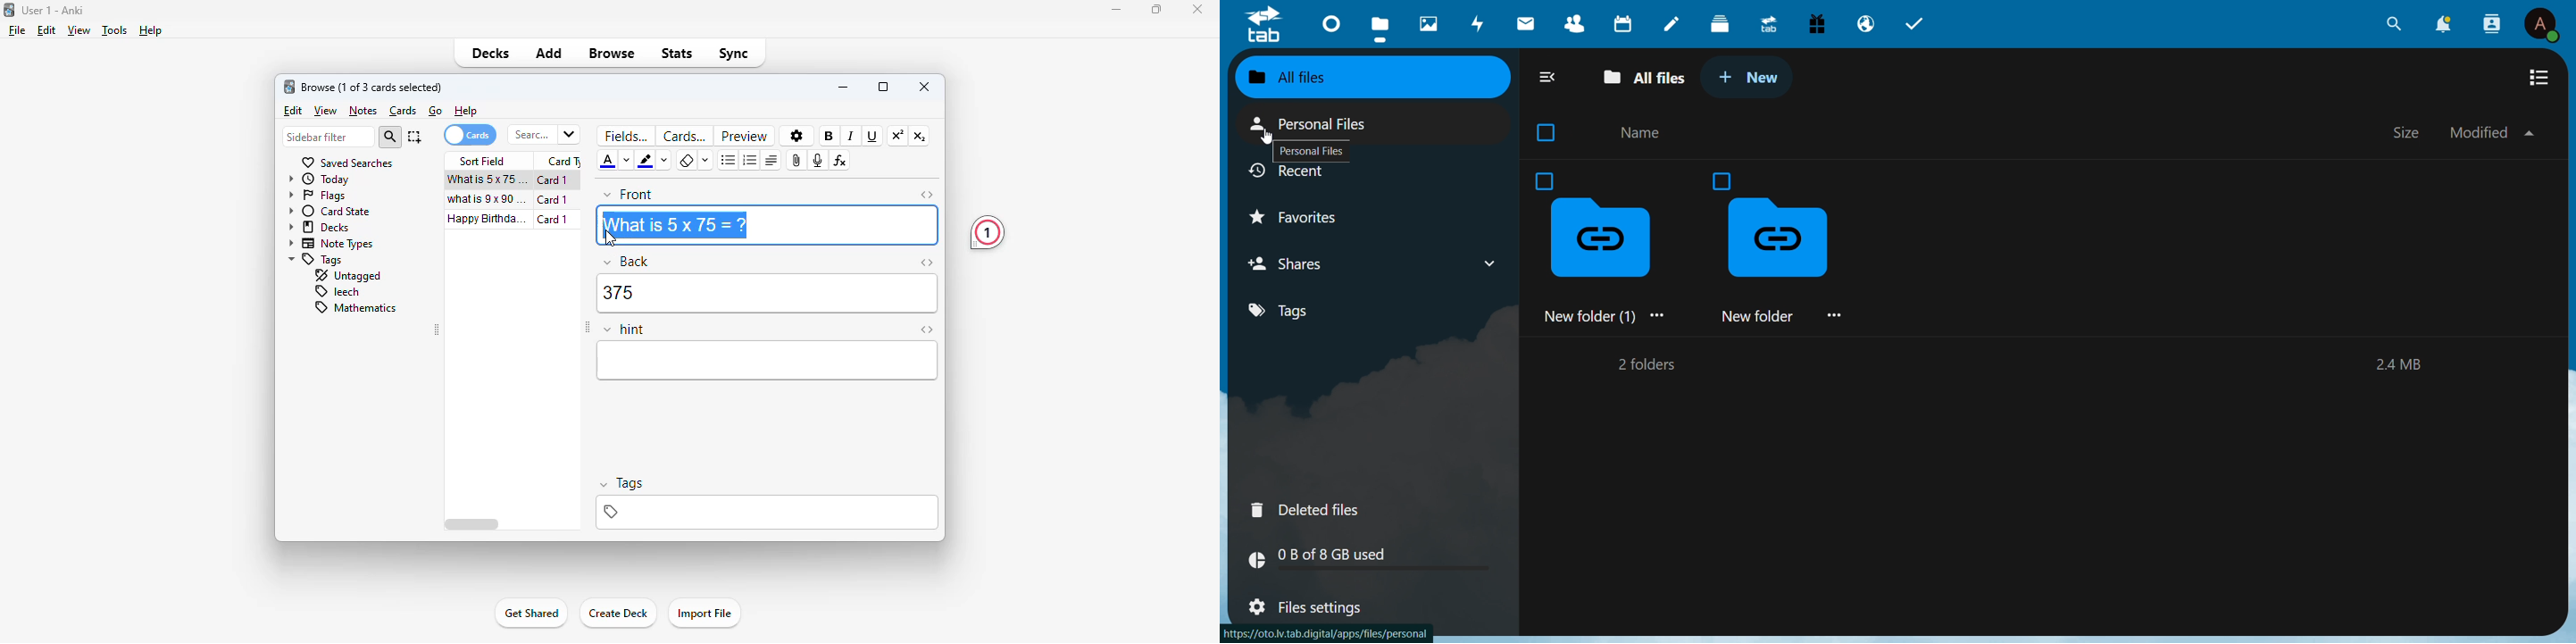 This screenshot has width=2576, height=644. Describe the element at coordinates (1479, 23) in the screenshot. I see `actiivity` at that location.